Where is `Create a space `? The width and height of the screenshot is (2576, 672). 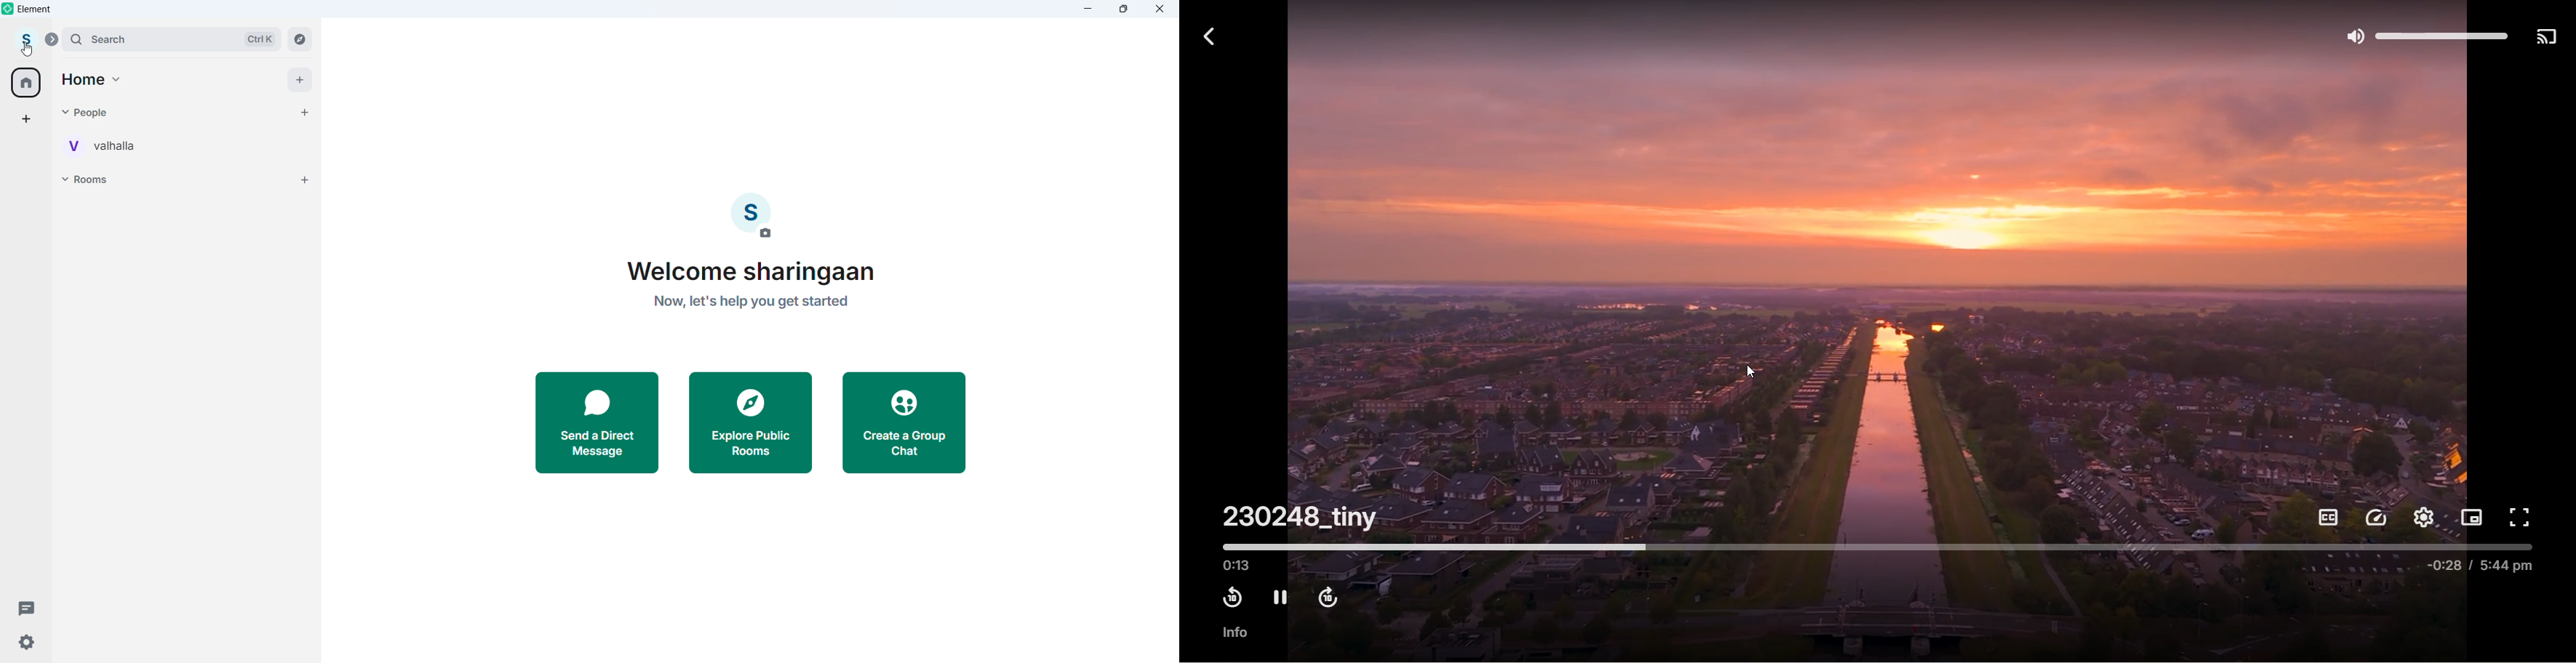
Create a space  is located at coordinates (26, 119).